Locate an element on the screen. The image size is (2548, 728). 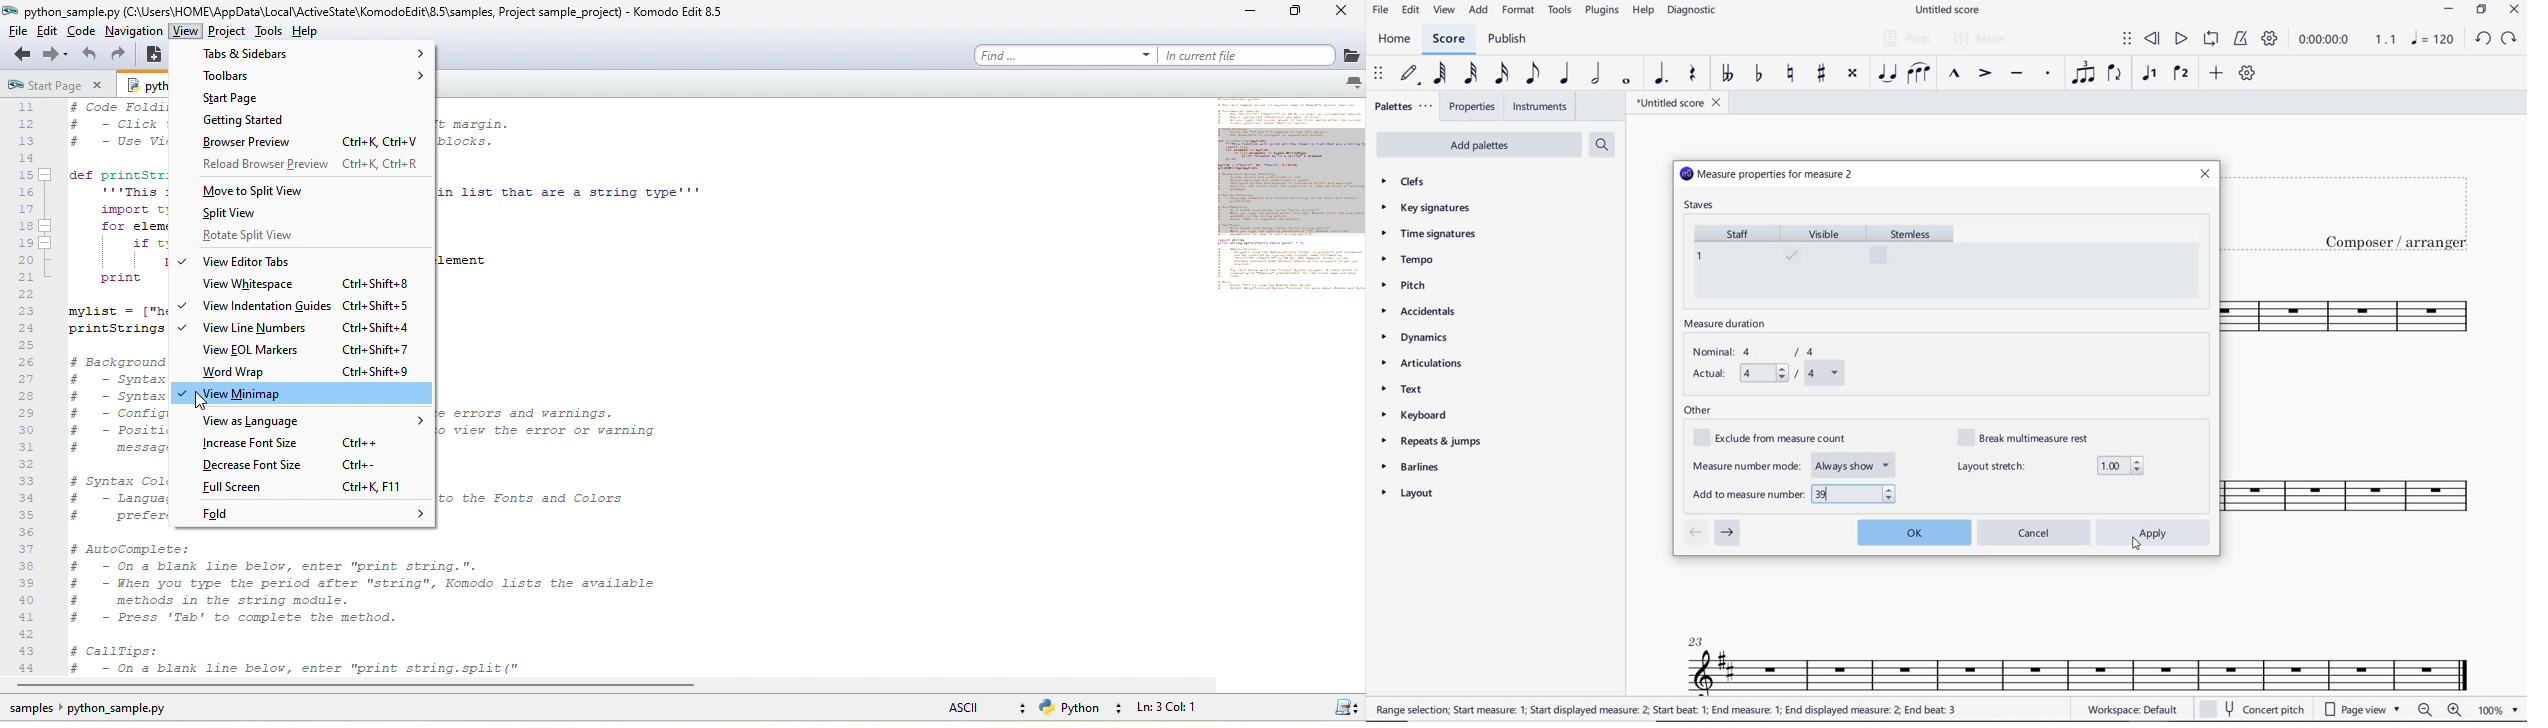
nominal is located at coordinates (1761, 352).